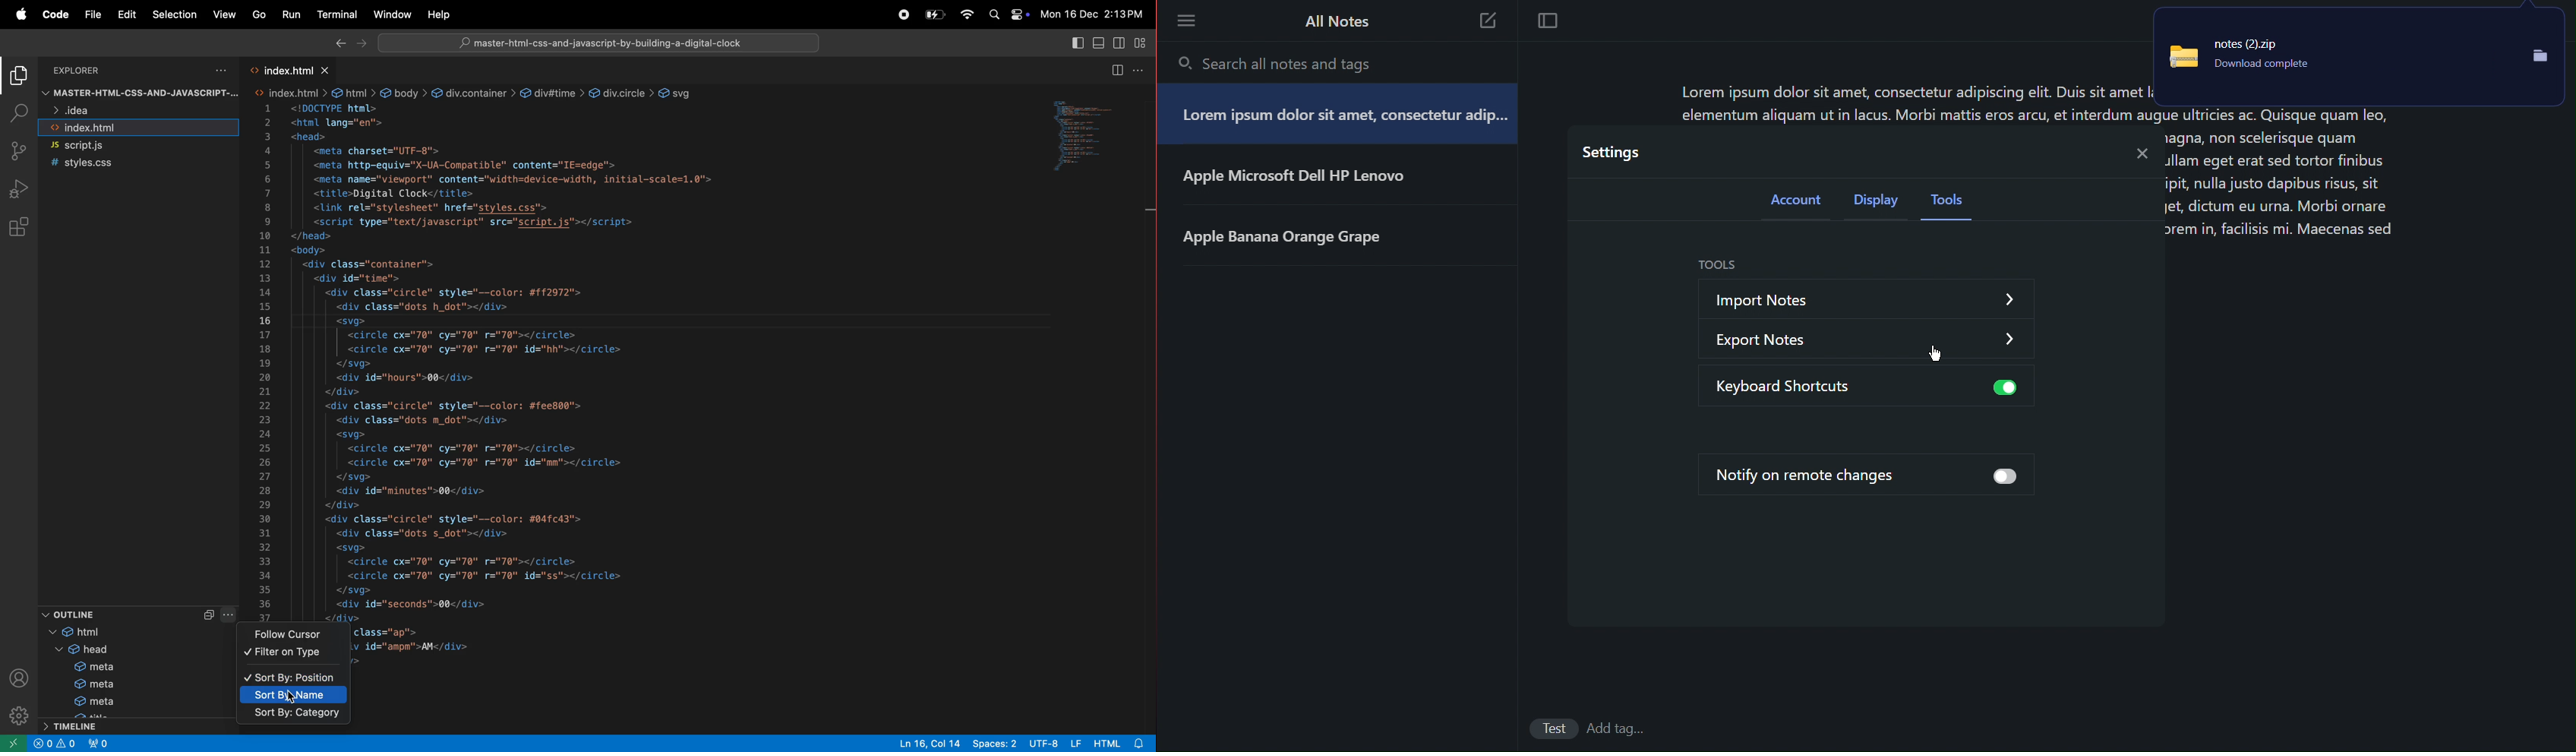 Image resolution: width=2576 pixels, height=756 pixels. Describe the element at coordinates (18, 715) in the screenshot. I see `settings` at that location.